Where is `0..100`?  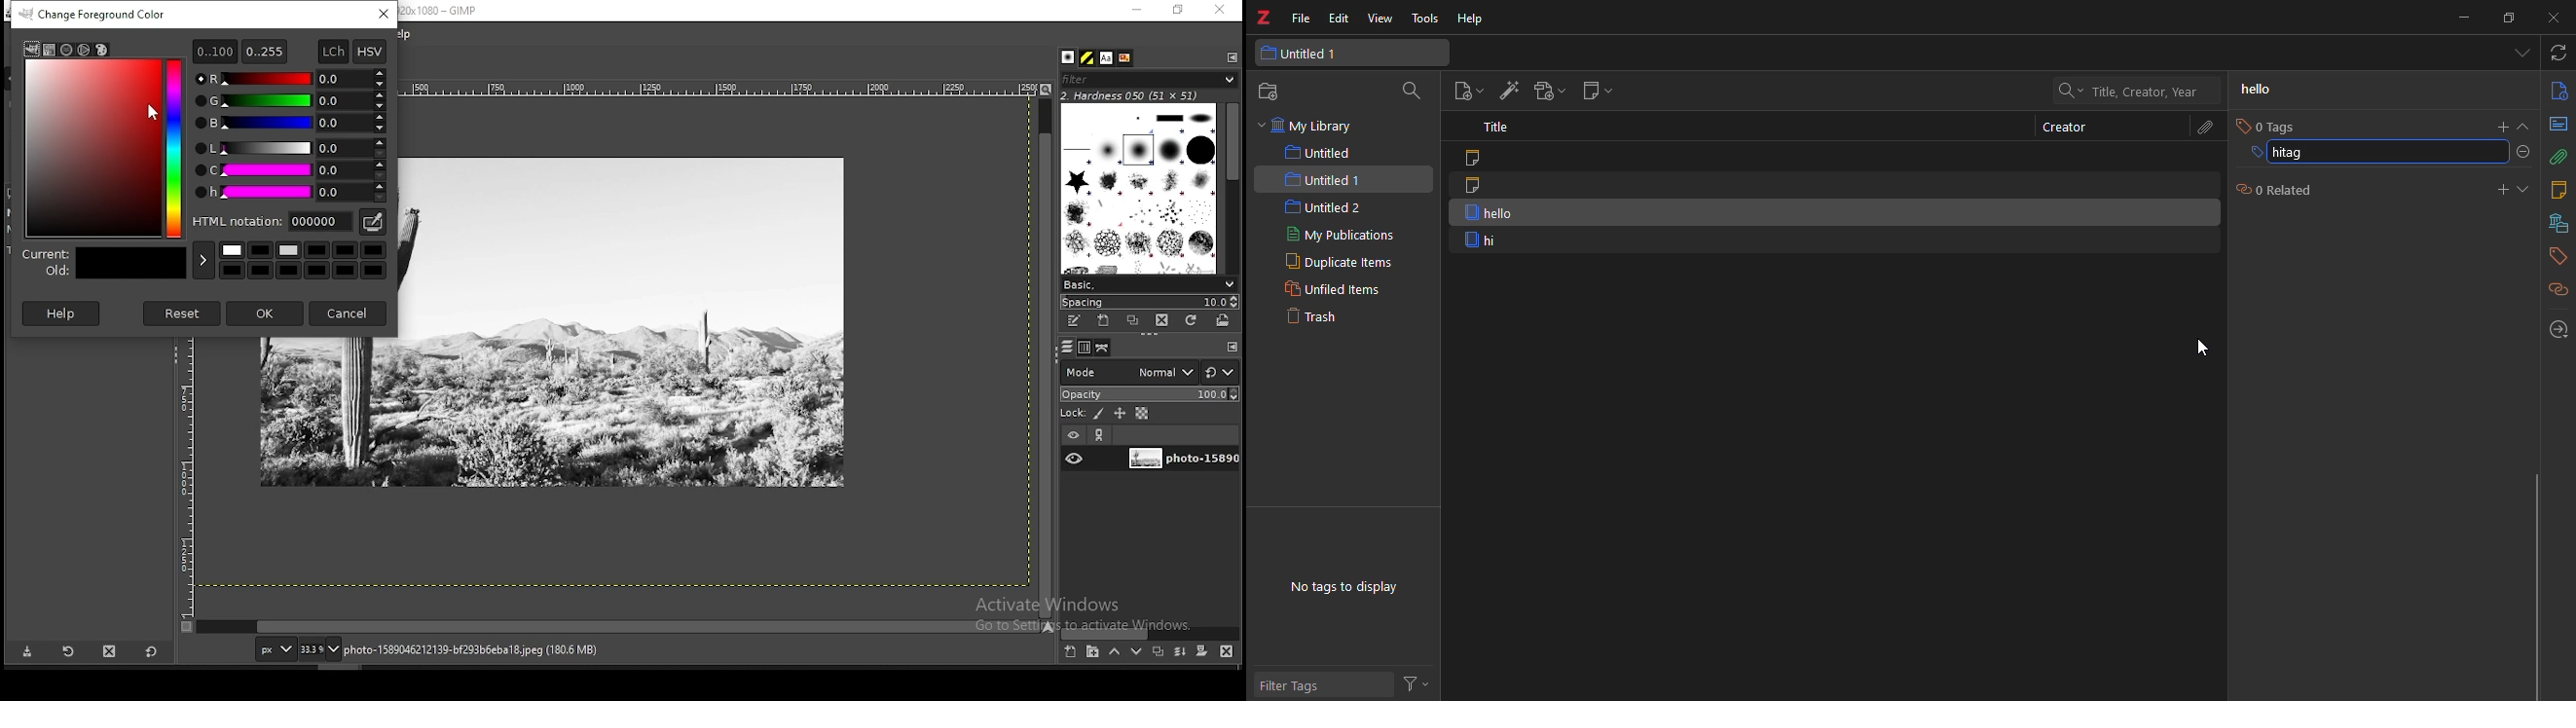
0..100 is located at coordinates (214, 52).